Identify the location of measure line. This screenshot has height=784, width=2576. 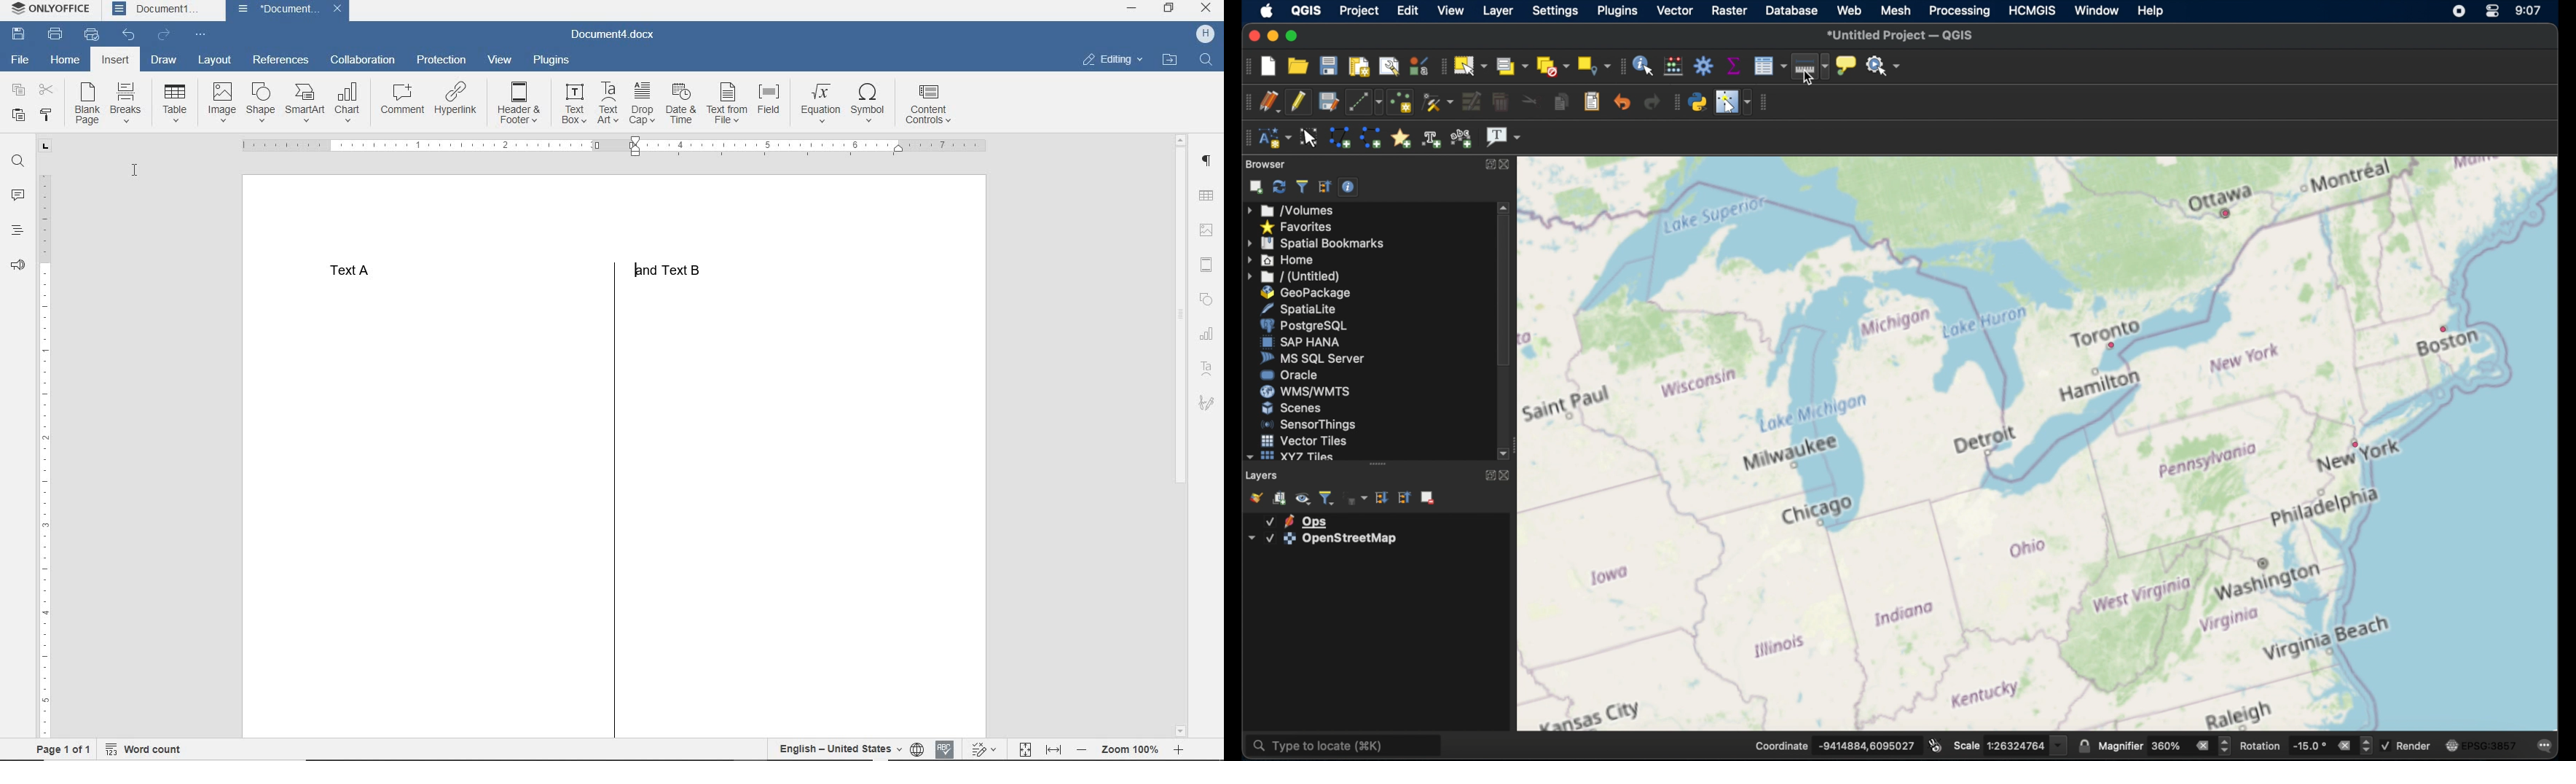
(1811, 69).